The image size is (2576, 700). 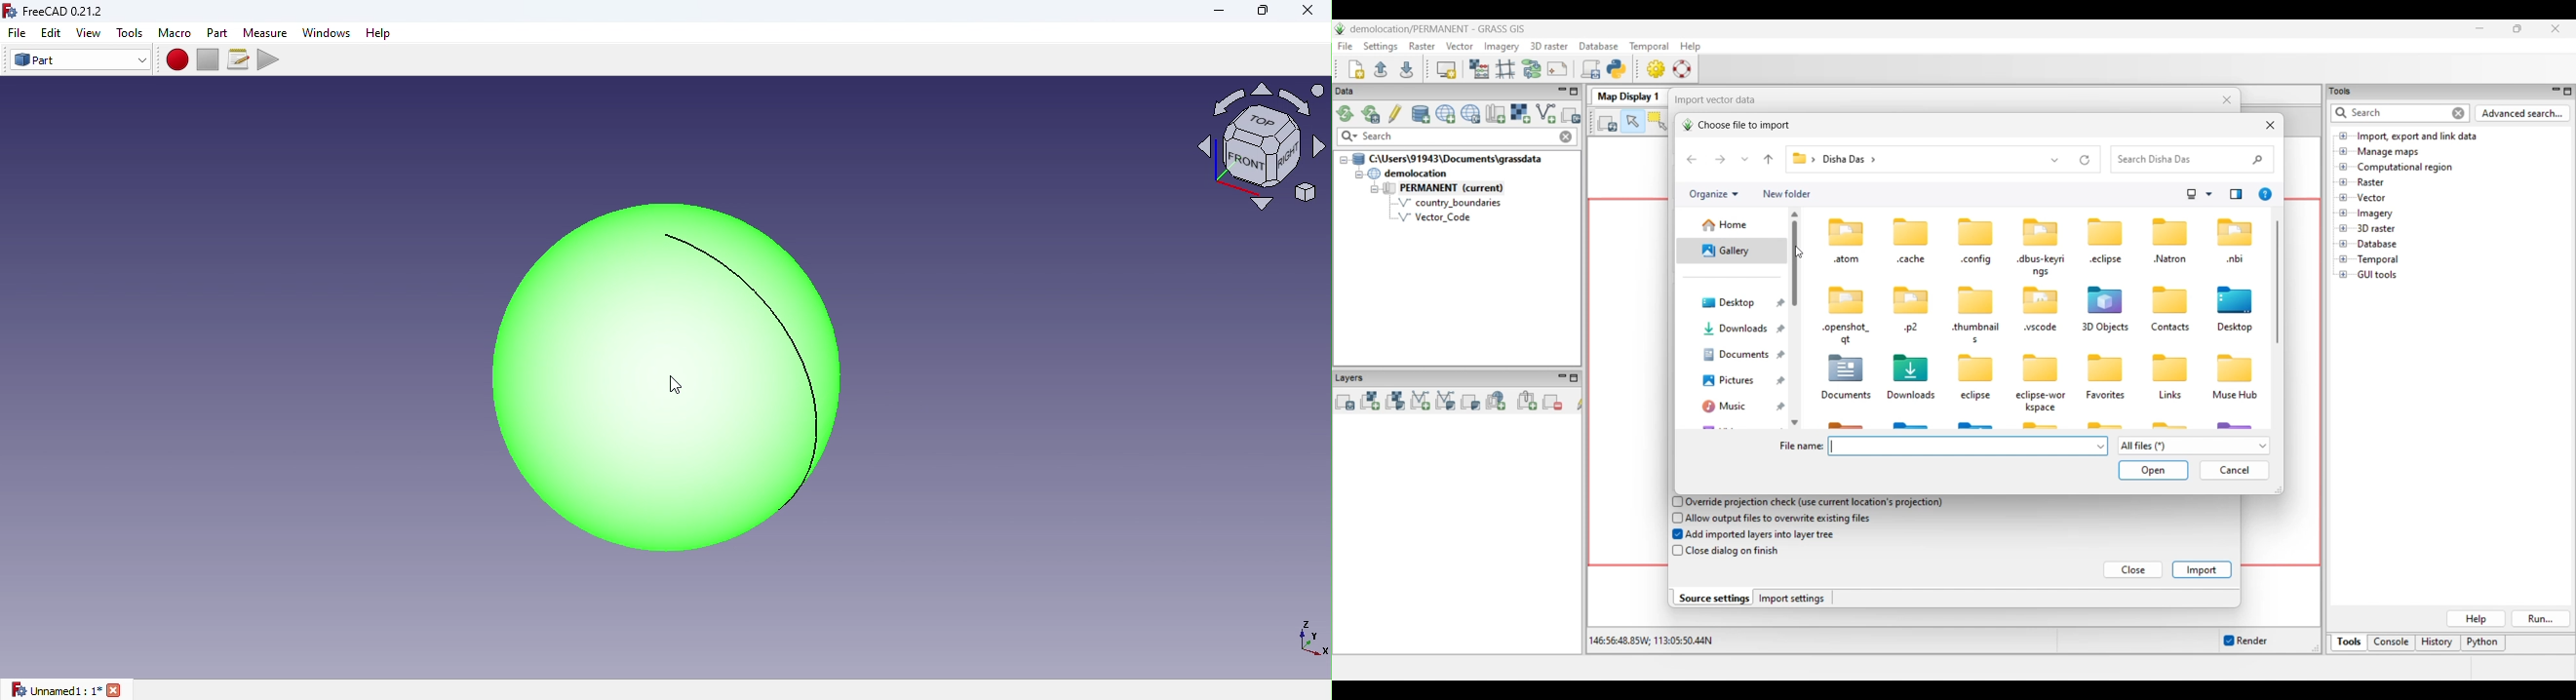 What do you see at coordinates (1308, 637) in the screenshot?
I see `Dimensions` at bounding box center [1308, 637].